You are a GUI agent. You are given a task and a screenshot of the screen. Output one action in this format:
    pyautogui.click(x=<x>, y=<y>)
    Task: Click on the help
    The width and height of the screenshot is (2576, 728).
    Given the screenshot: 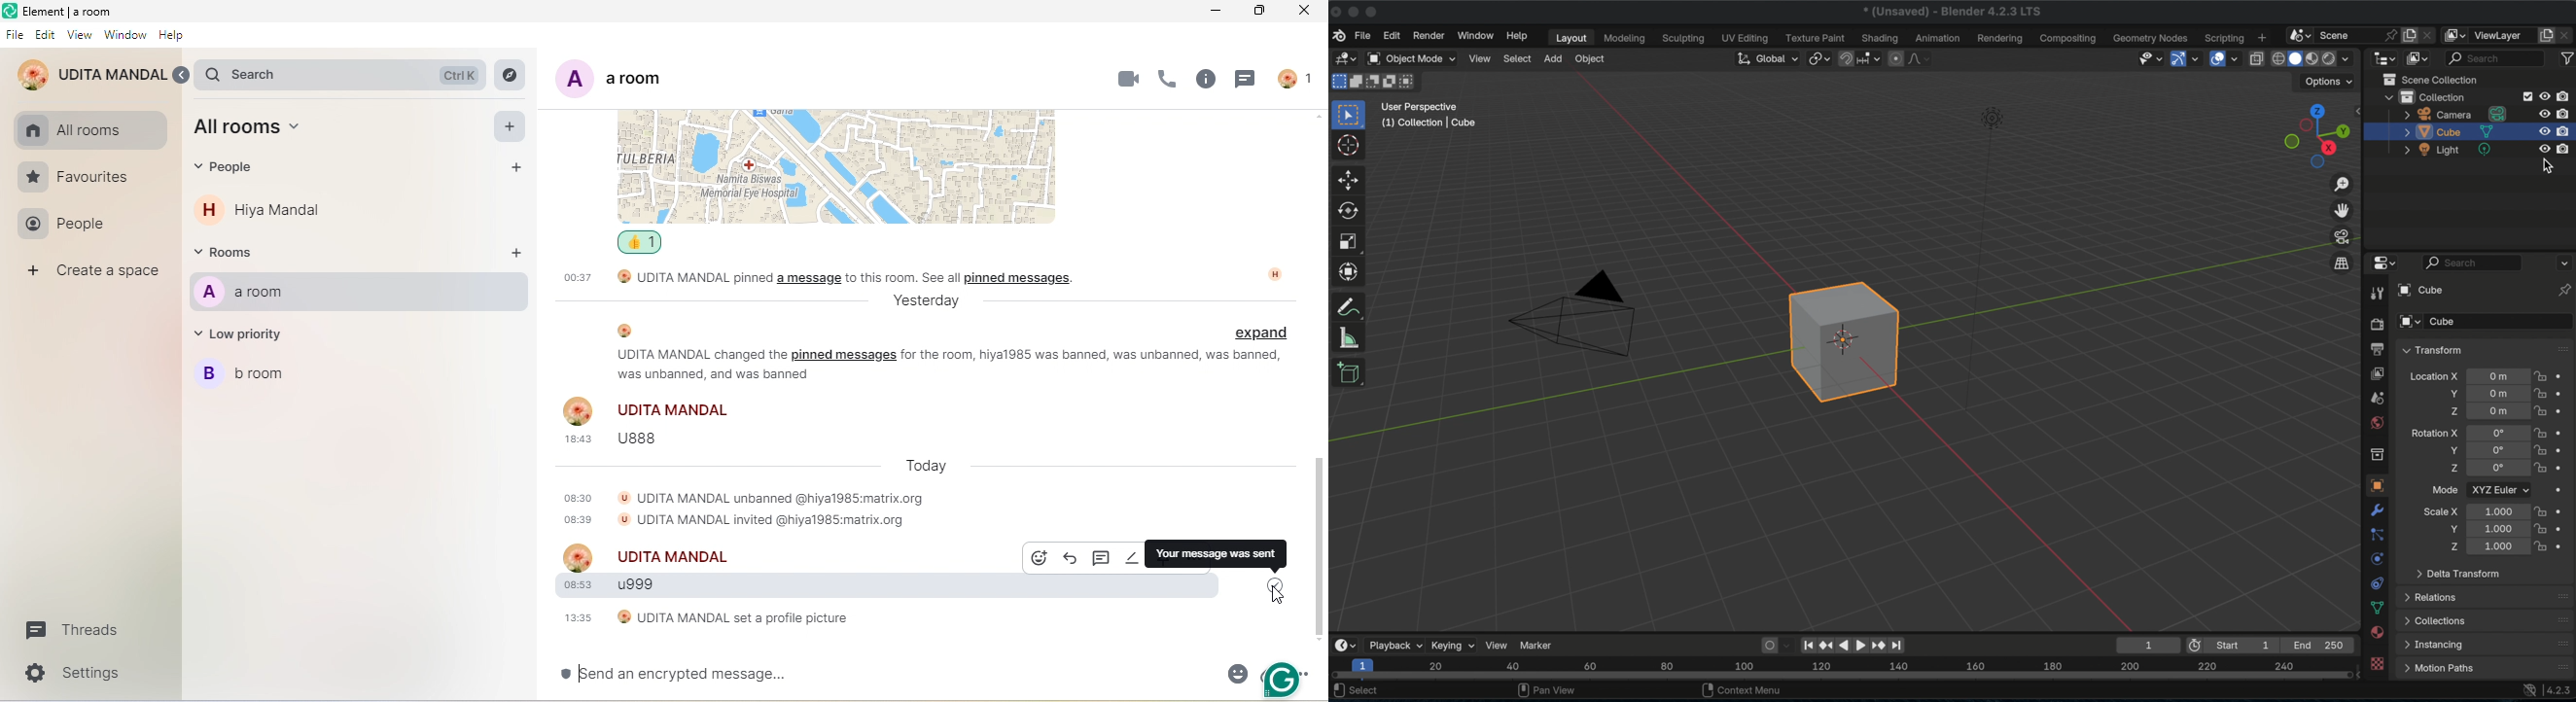 What is the action you would take?
    pyautogui.click(x=1518, y=36)
    